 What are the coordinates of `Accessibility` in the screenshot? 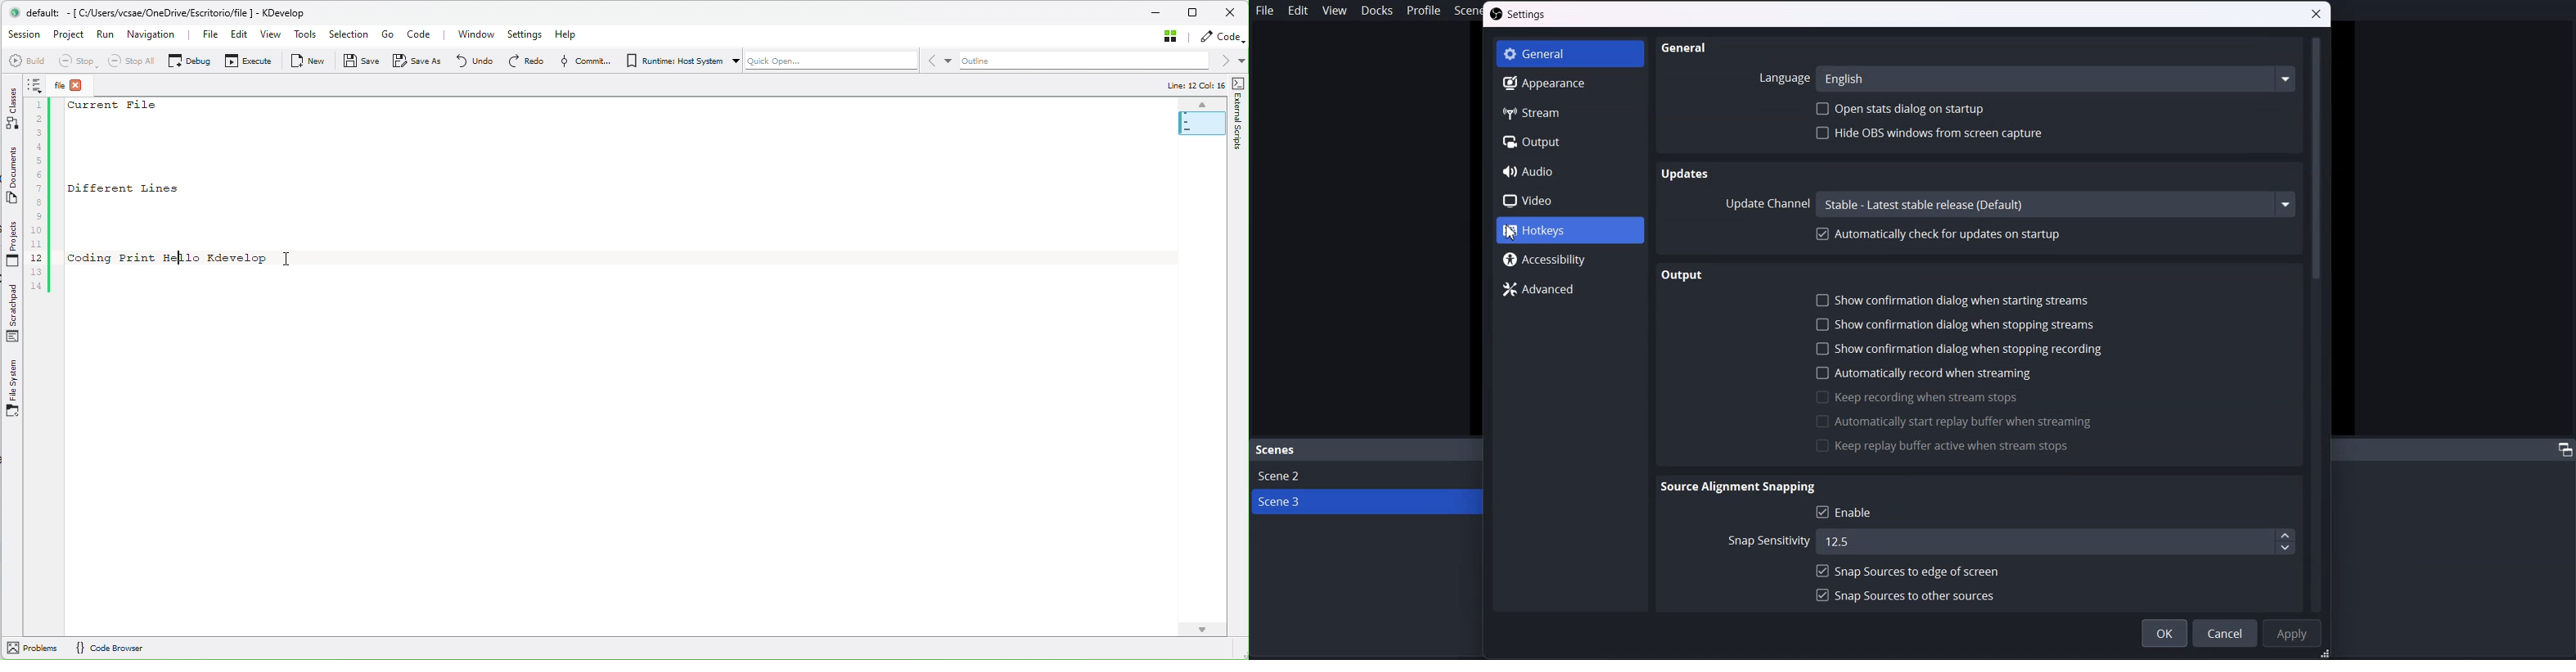 It's located at (1571, 259).